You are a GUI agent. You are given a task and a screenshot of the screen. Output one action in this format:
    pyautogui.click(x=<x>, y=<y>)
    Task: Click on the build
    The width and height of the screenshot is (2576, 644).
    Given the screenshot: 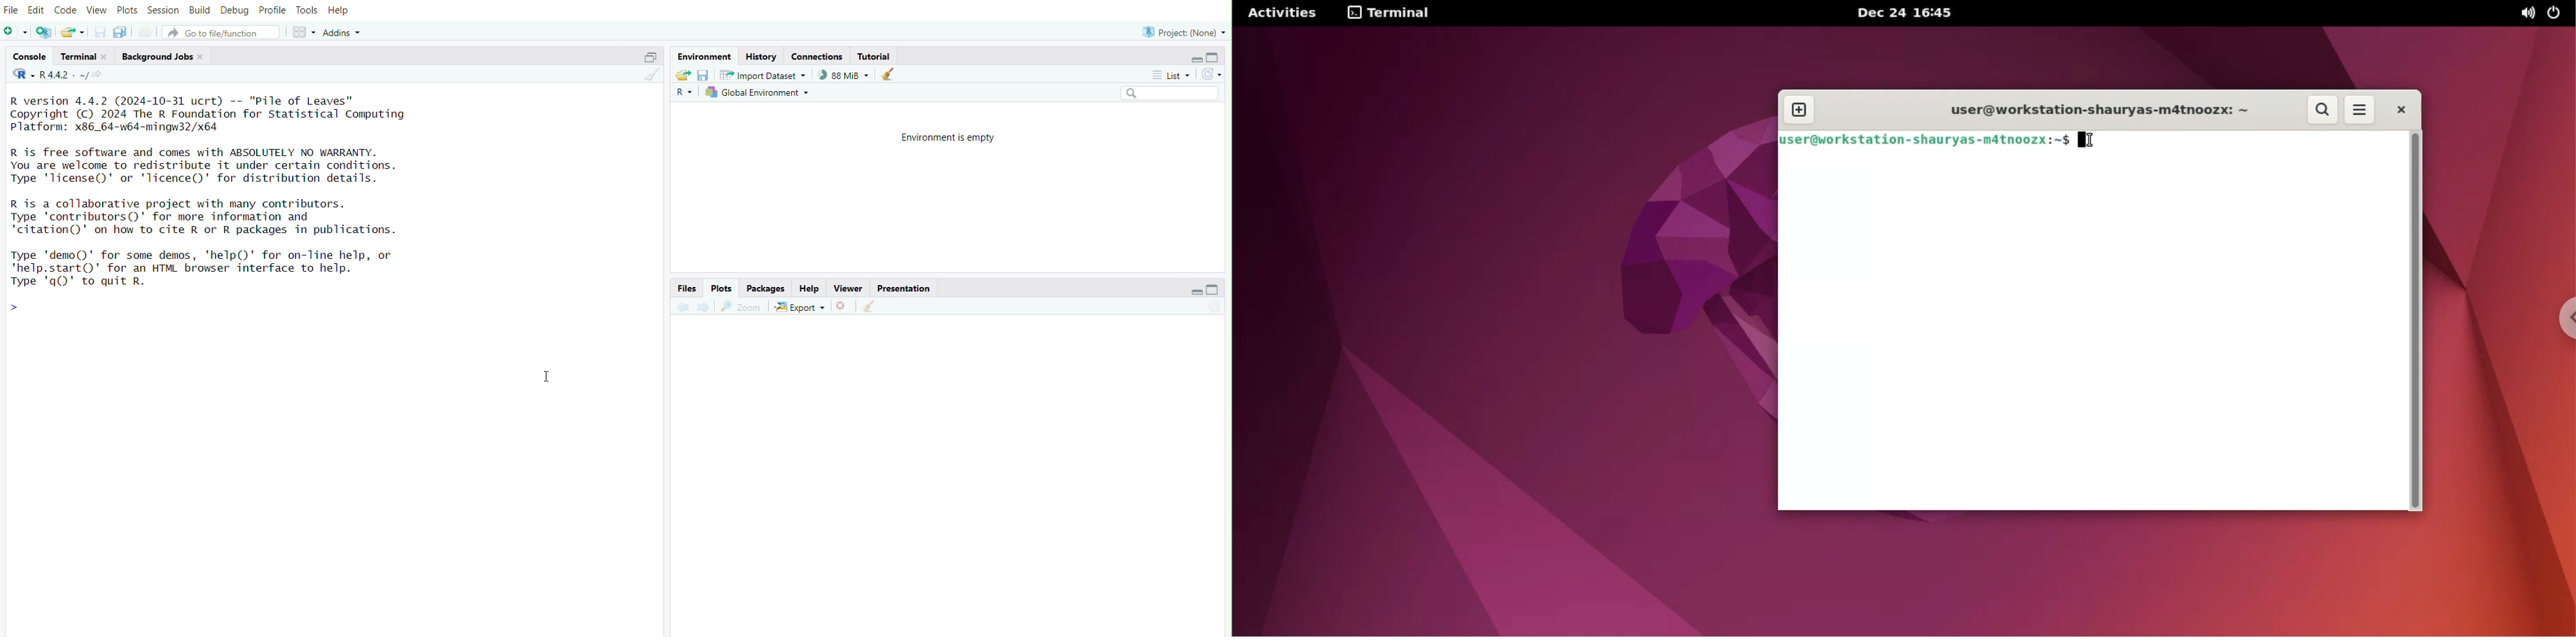 What is the action you would take?
    pyautogui.click(x=202, y=8)
    